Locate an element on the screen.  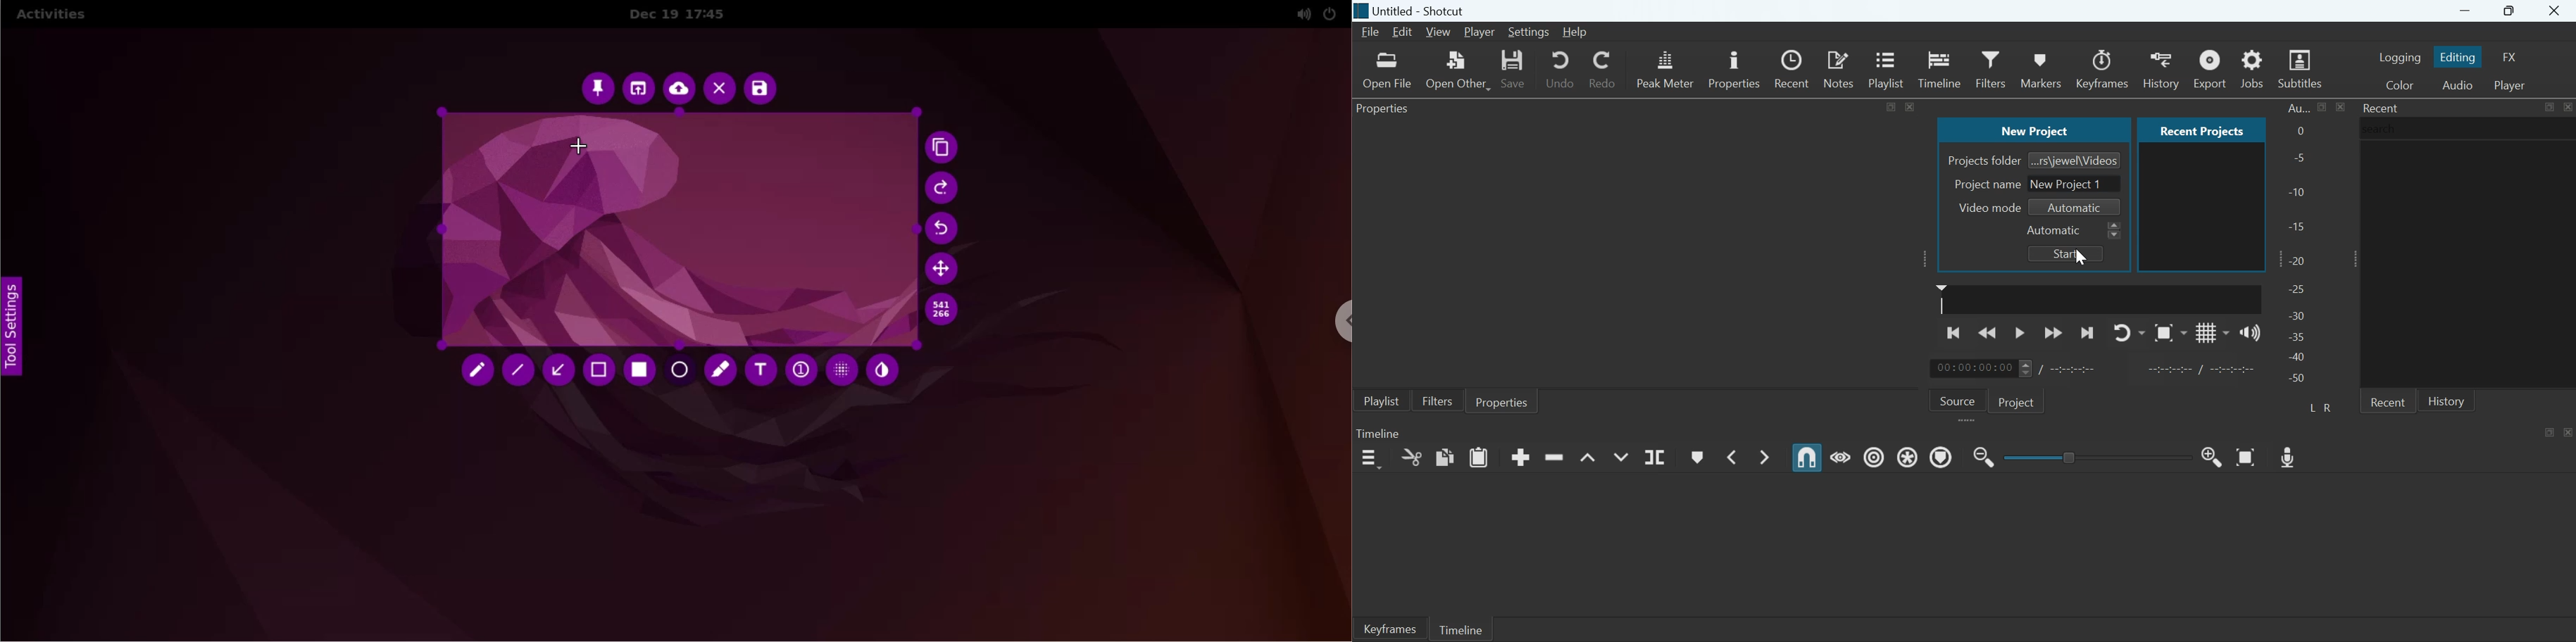
Keyframes is located at coordinates (2103, 69).